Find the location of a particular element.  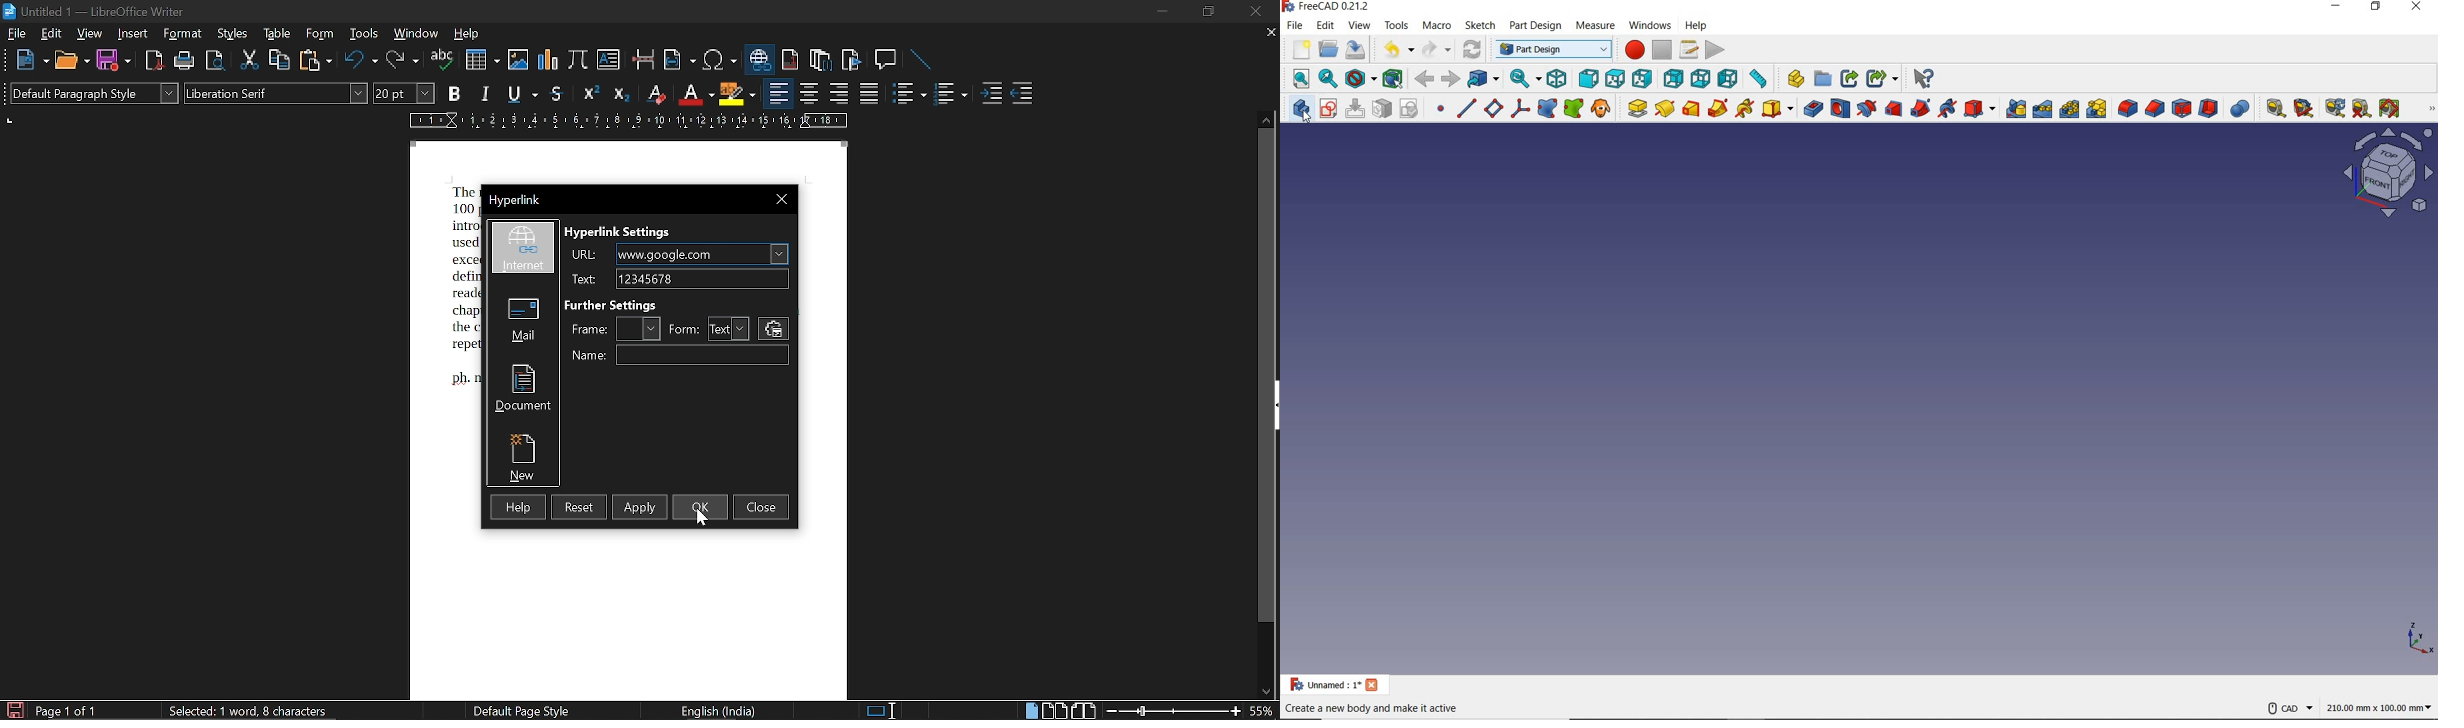

LINEARPATTERN is located at coordinates (2043, 108).